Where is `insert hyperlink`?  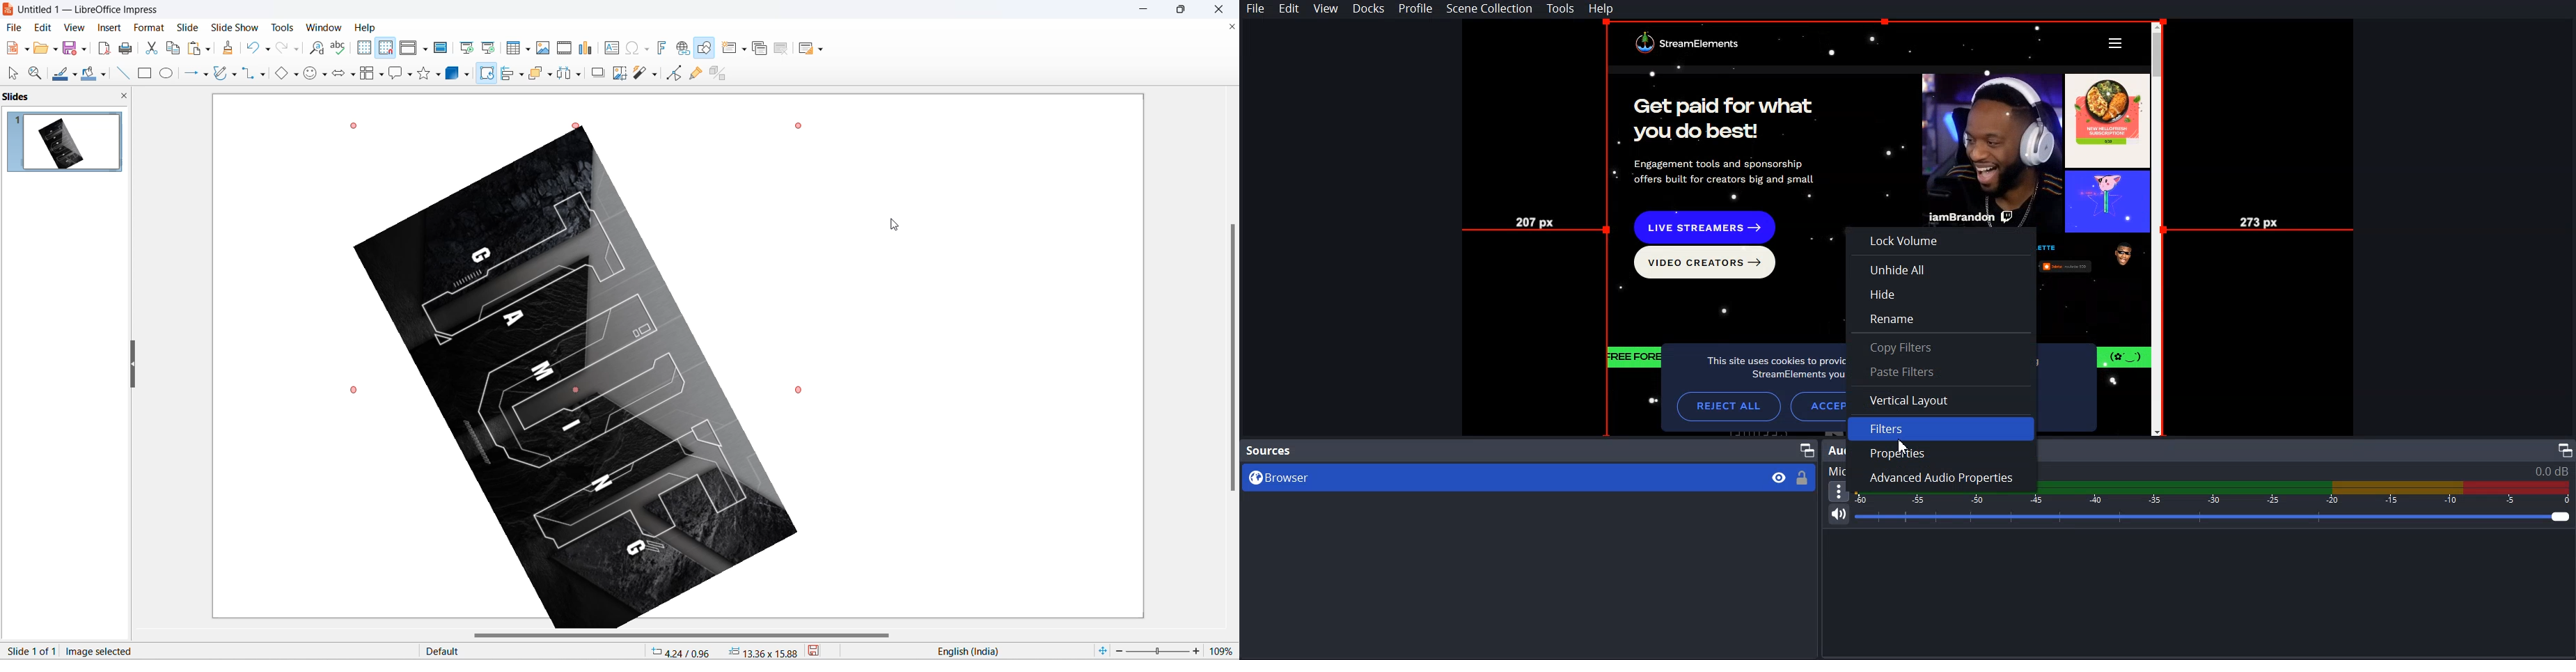
insert hyperlink is located at coordinates (685, 49).